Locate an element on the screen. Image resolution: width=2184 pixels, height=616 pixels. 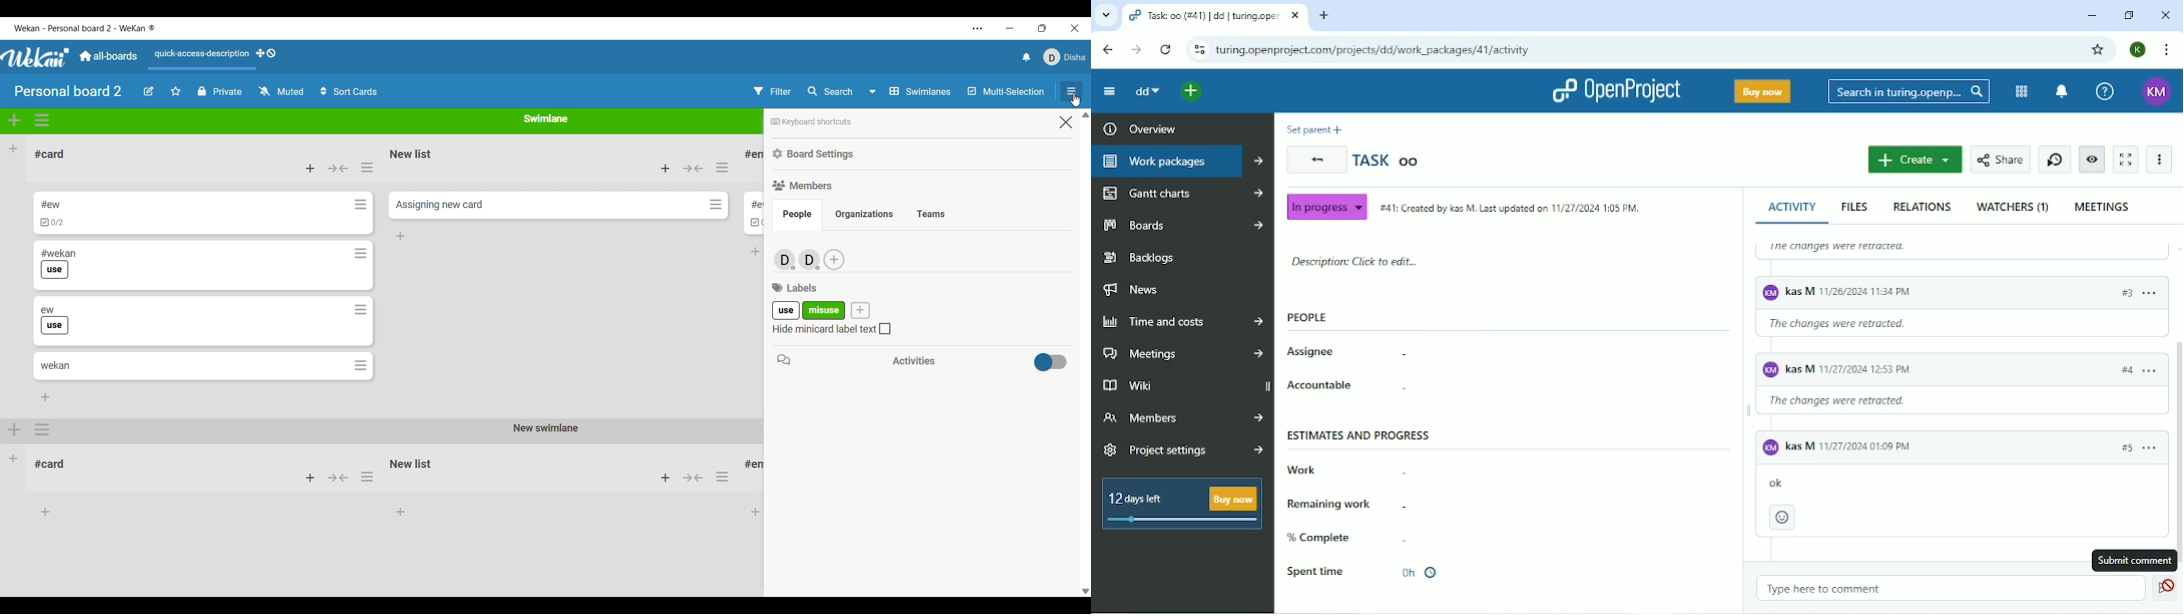
More settings is located at coordinates (978, 29).